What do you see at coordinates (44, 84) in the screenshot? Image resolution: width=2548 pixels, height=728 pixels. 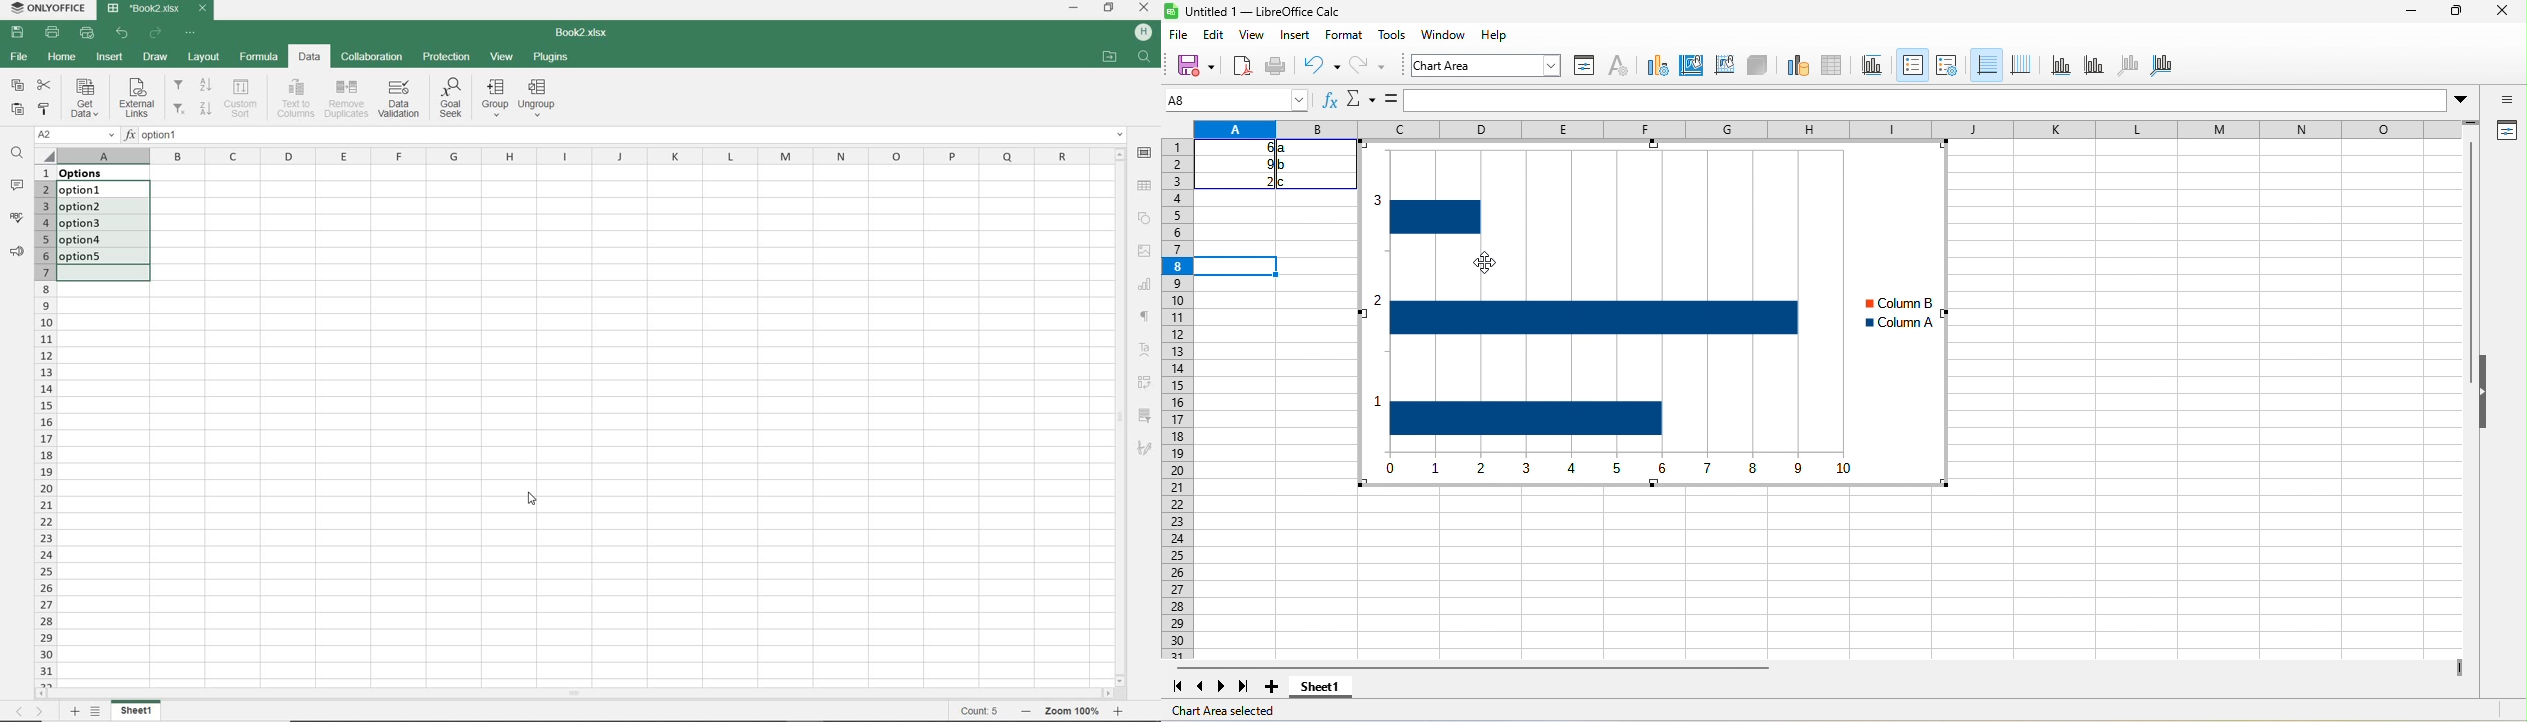 I see `CUT` at bounding box center [44, 84].